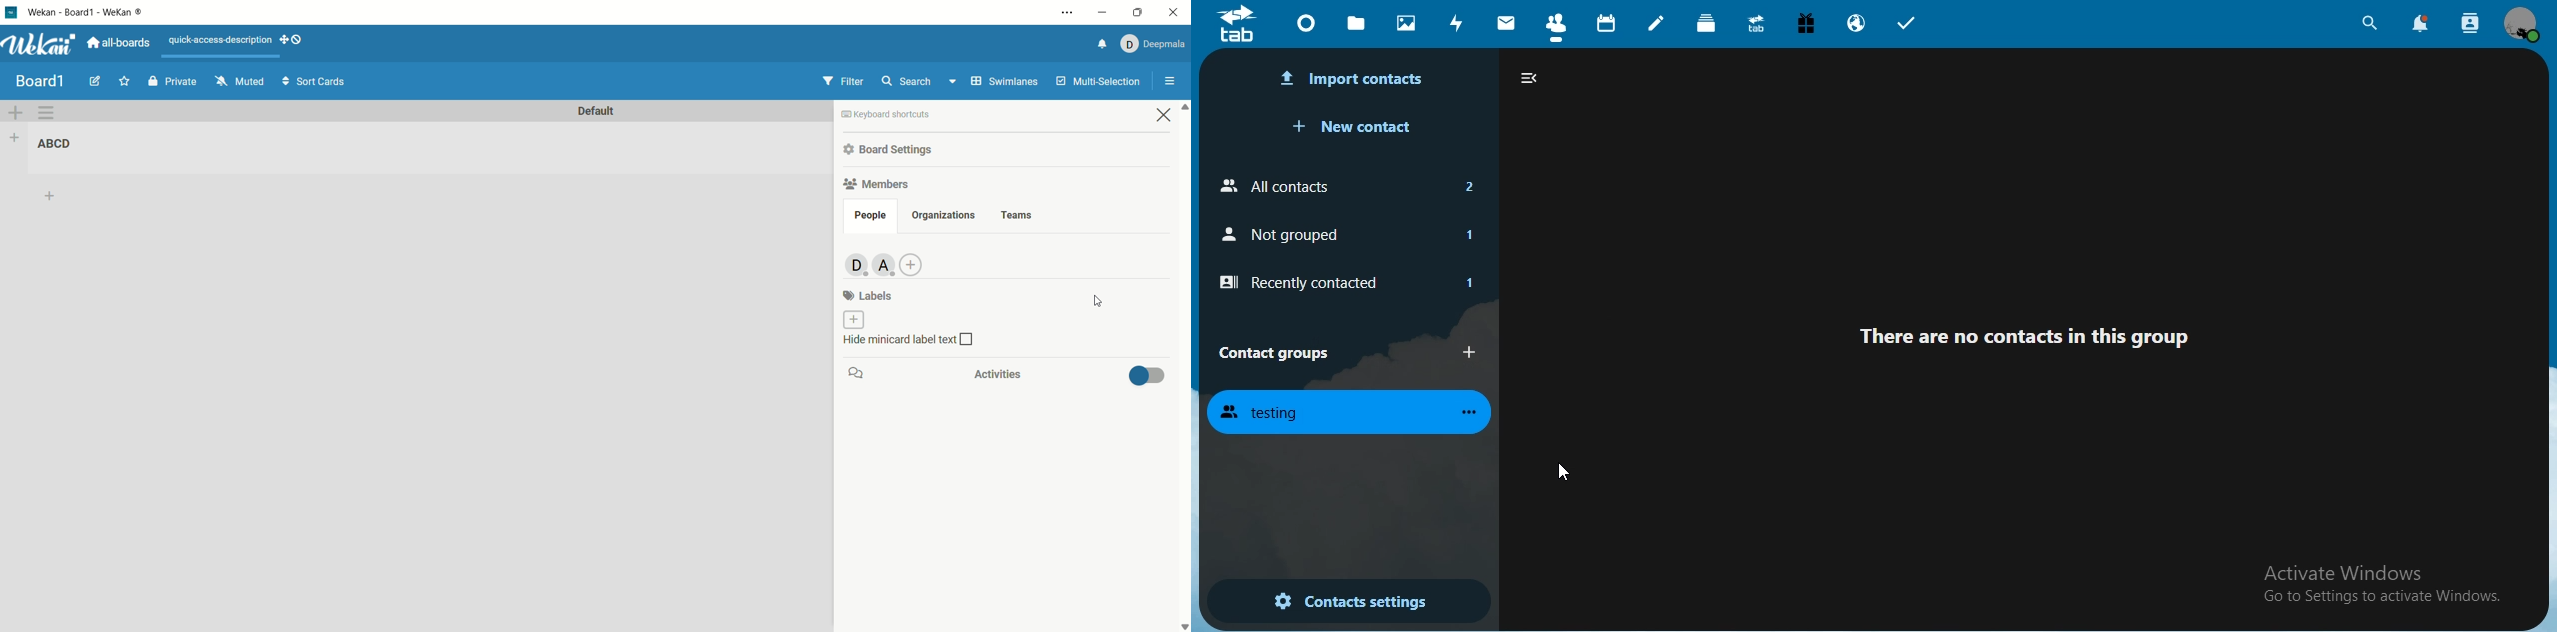 The image size is (2576, 644). Describe the element at coordinates (887, 116) in the screenshot. I see `keyboard shortcut` at that location.